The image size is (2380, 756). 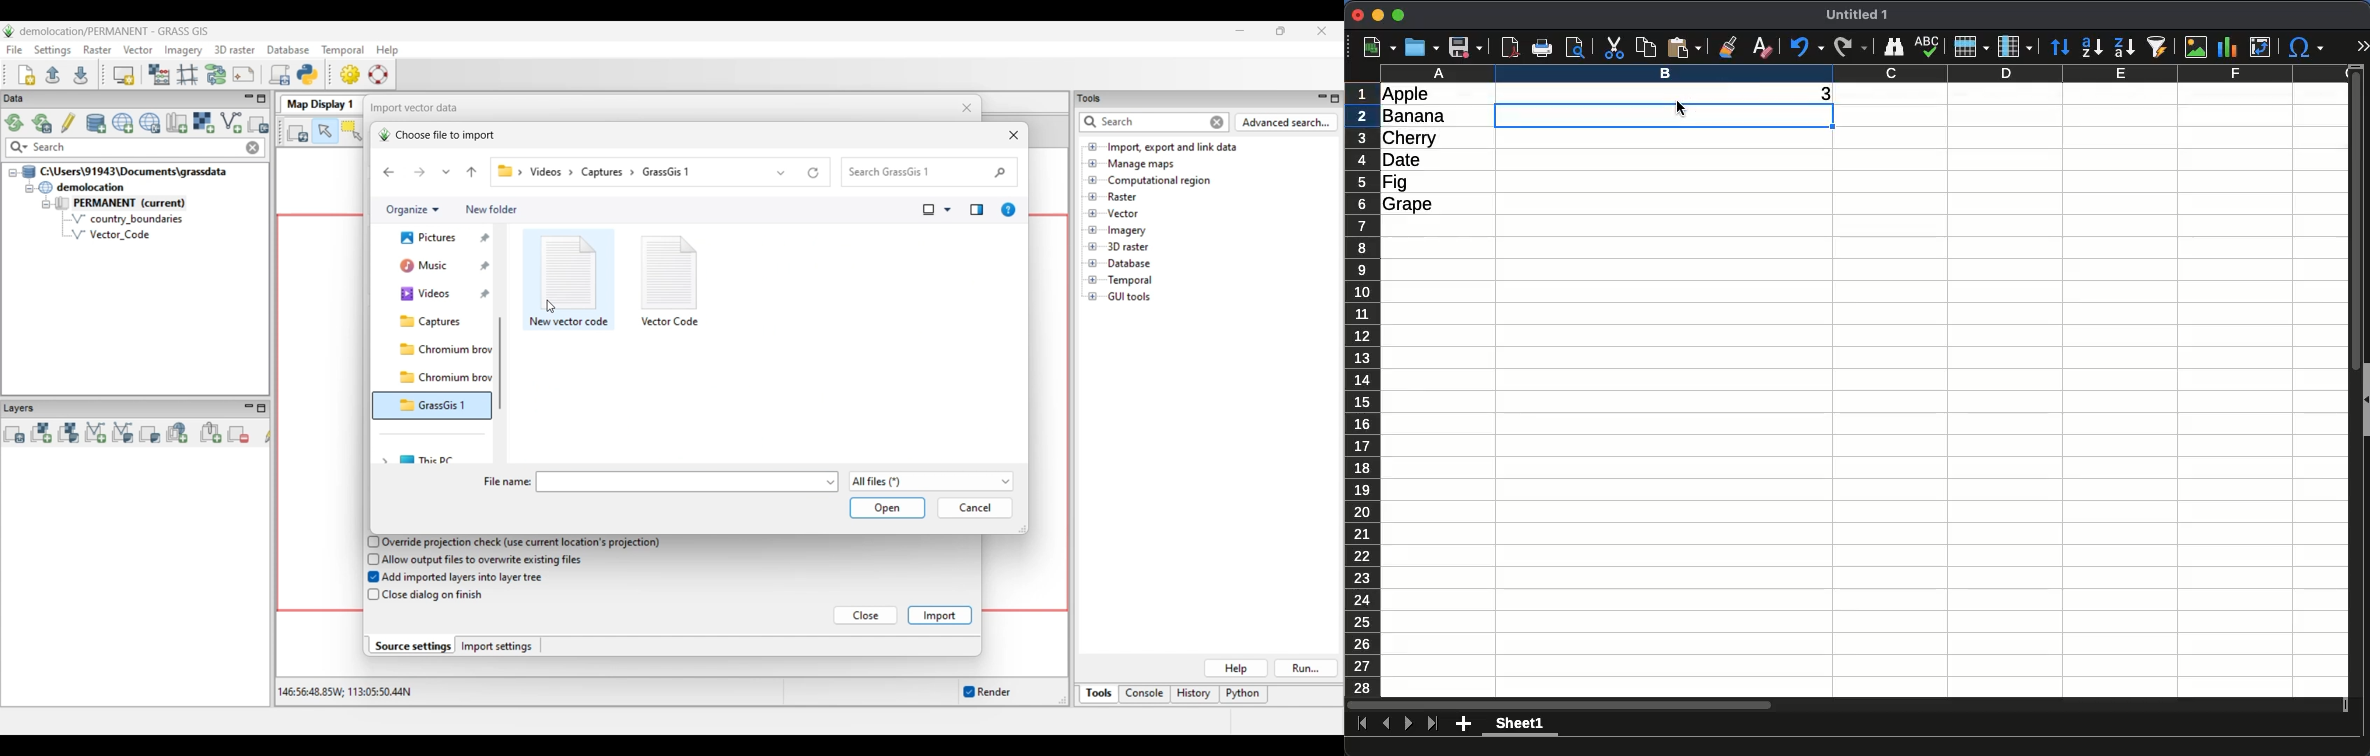 What do you see at coordinates (1972, 47) in the screenshot?
I see `row` at bounding box center [1972, 47].